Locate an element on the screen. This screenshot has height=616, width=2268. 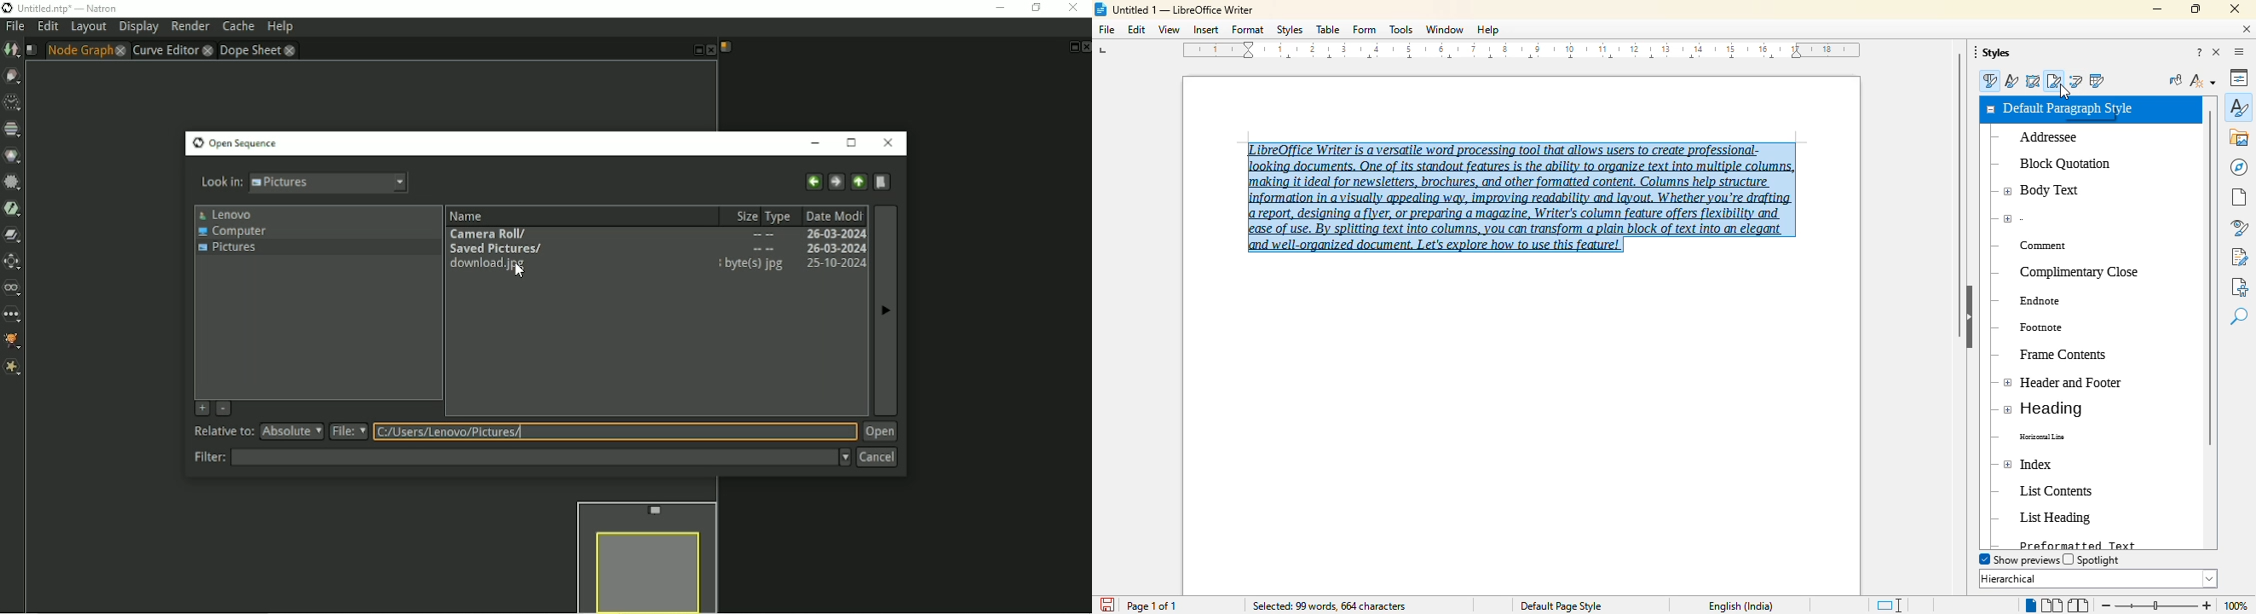
table styles is located at coordinates (2097, 80).